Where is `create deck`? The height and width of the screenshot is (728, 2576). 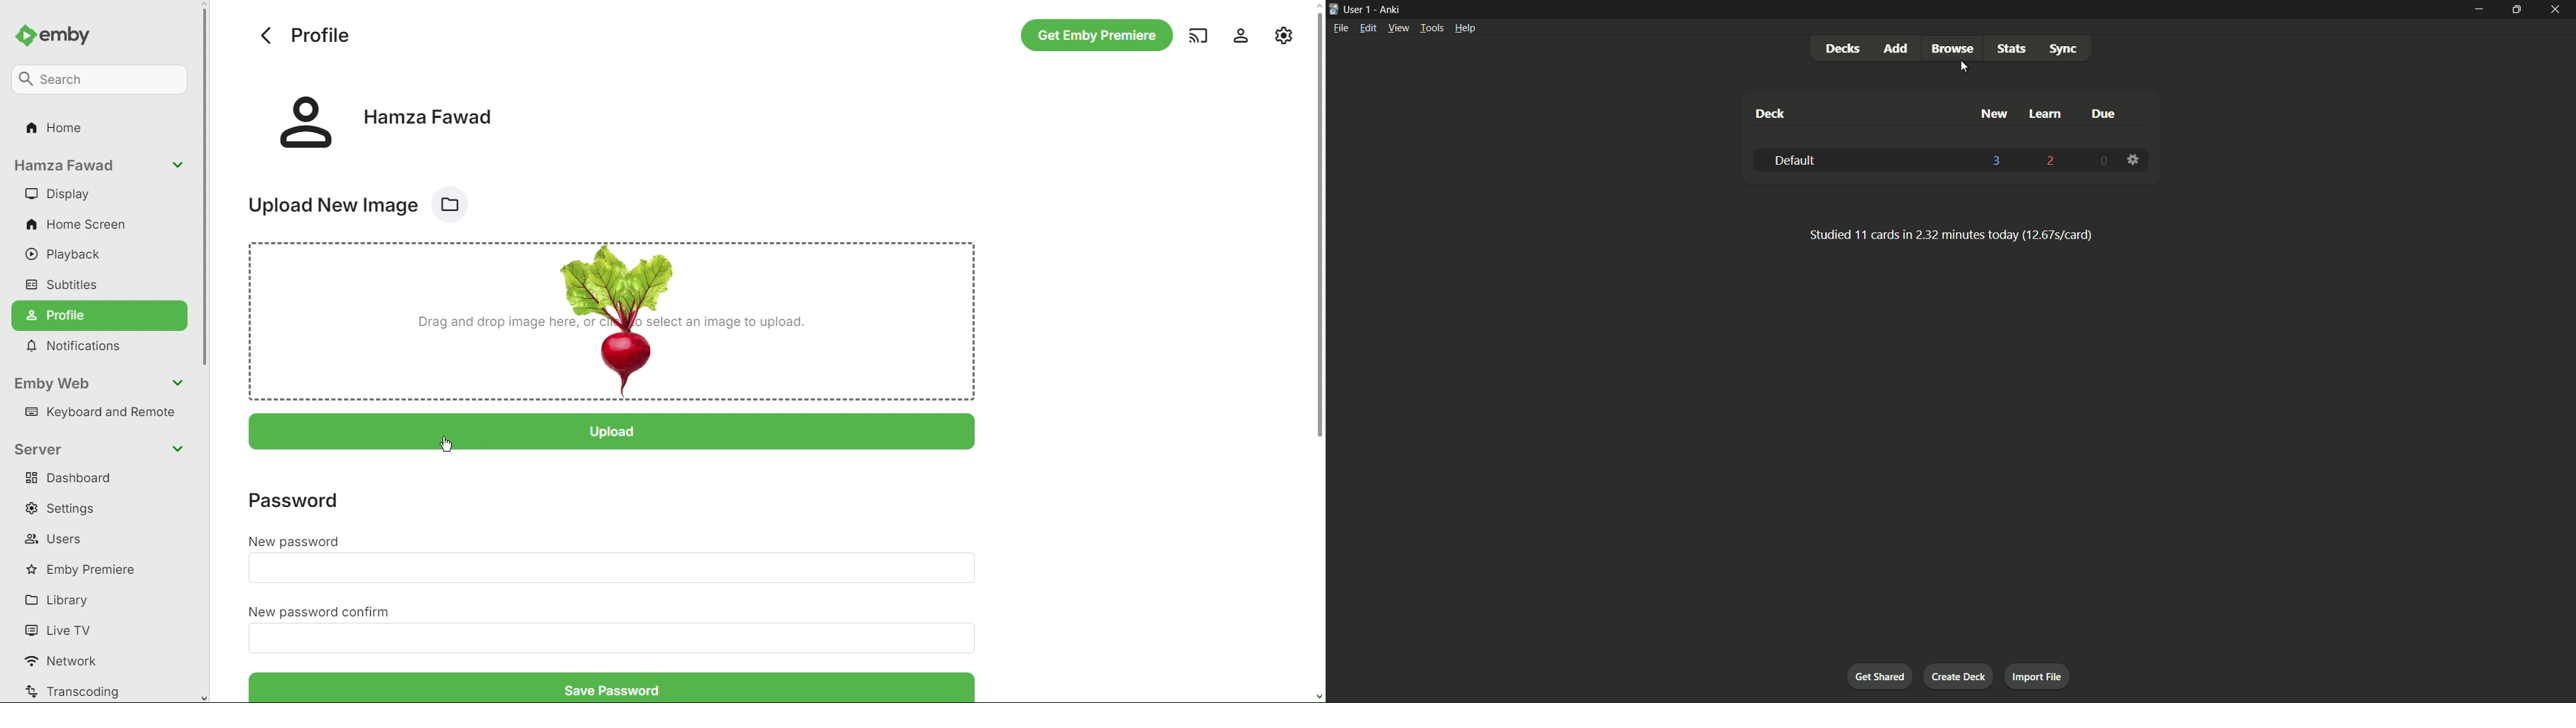
create deck is located at coordinates (1959, 677).